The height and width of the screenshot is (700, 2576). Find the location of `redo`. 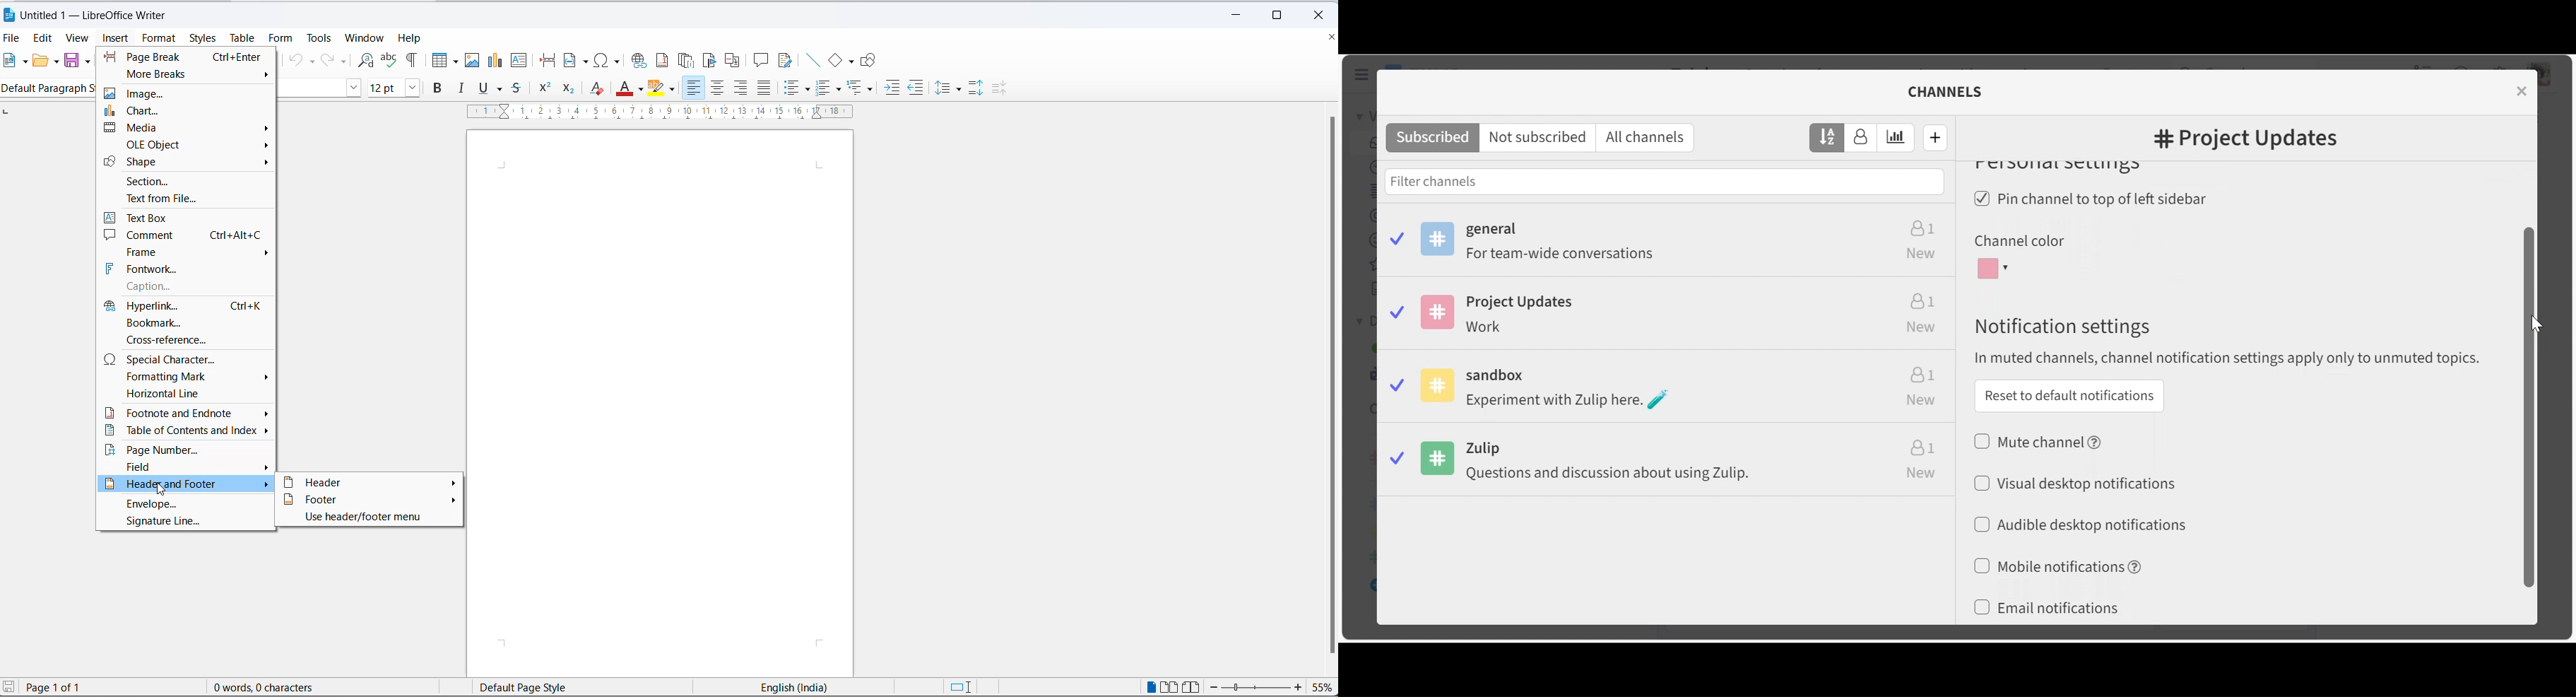

redo is located at coordinates (326, 61).